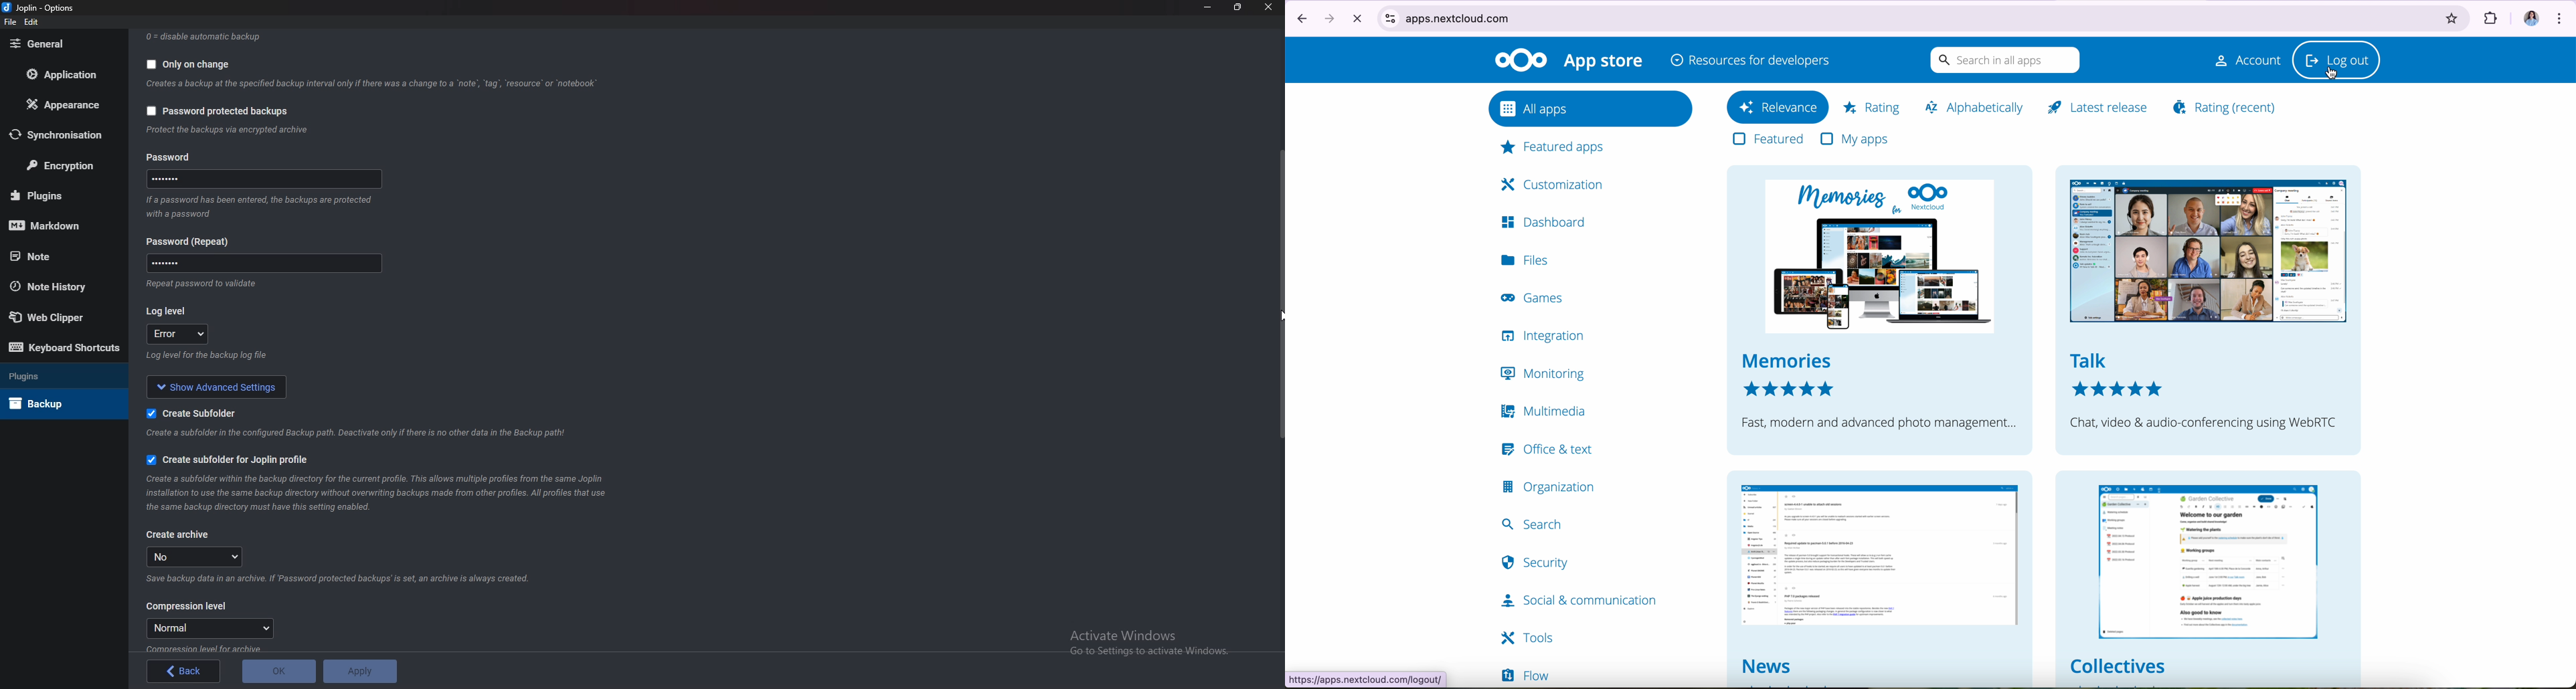 The image size is (2576, 700). I want to click on Scroll bar, so click(1279, 291).